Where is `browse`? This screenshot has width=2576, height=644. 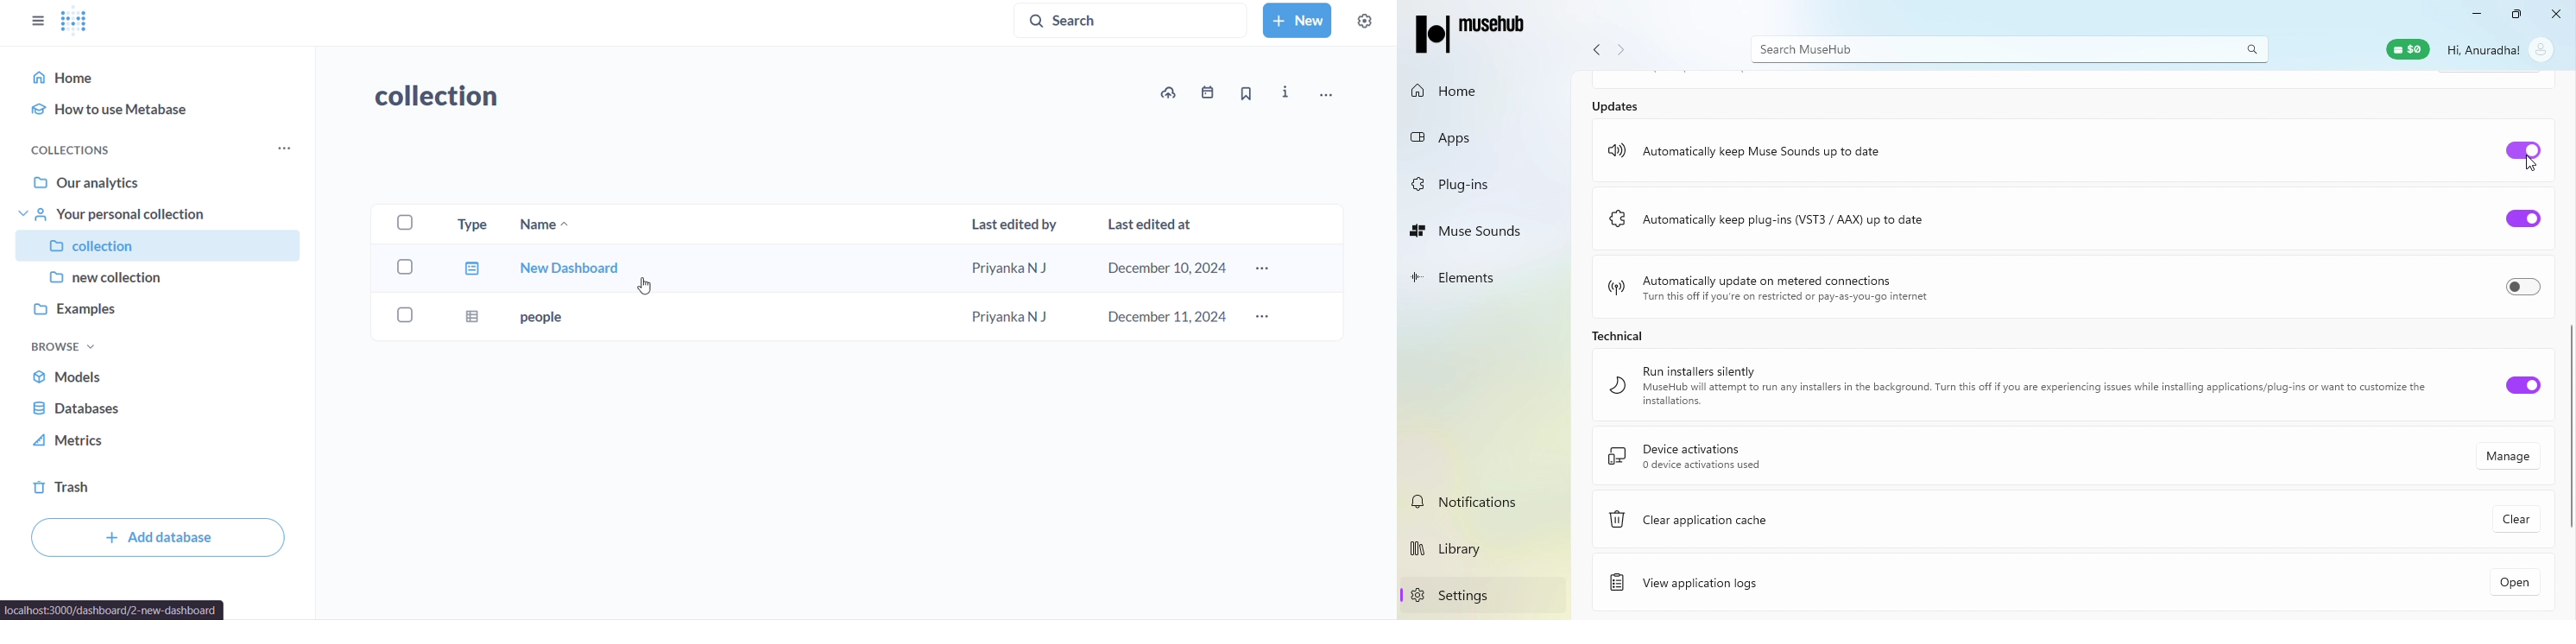 browse is located at coordinates (64, 346).